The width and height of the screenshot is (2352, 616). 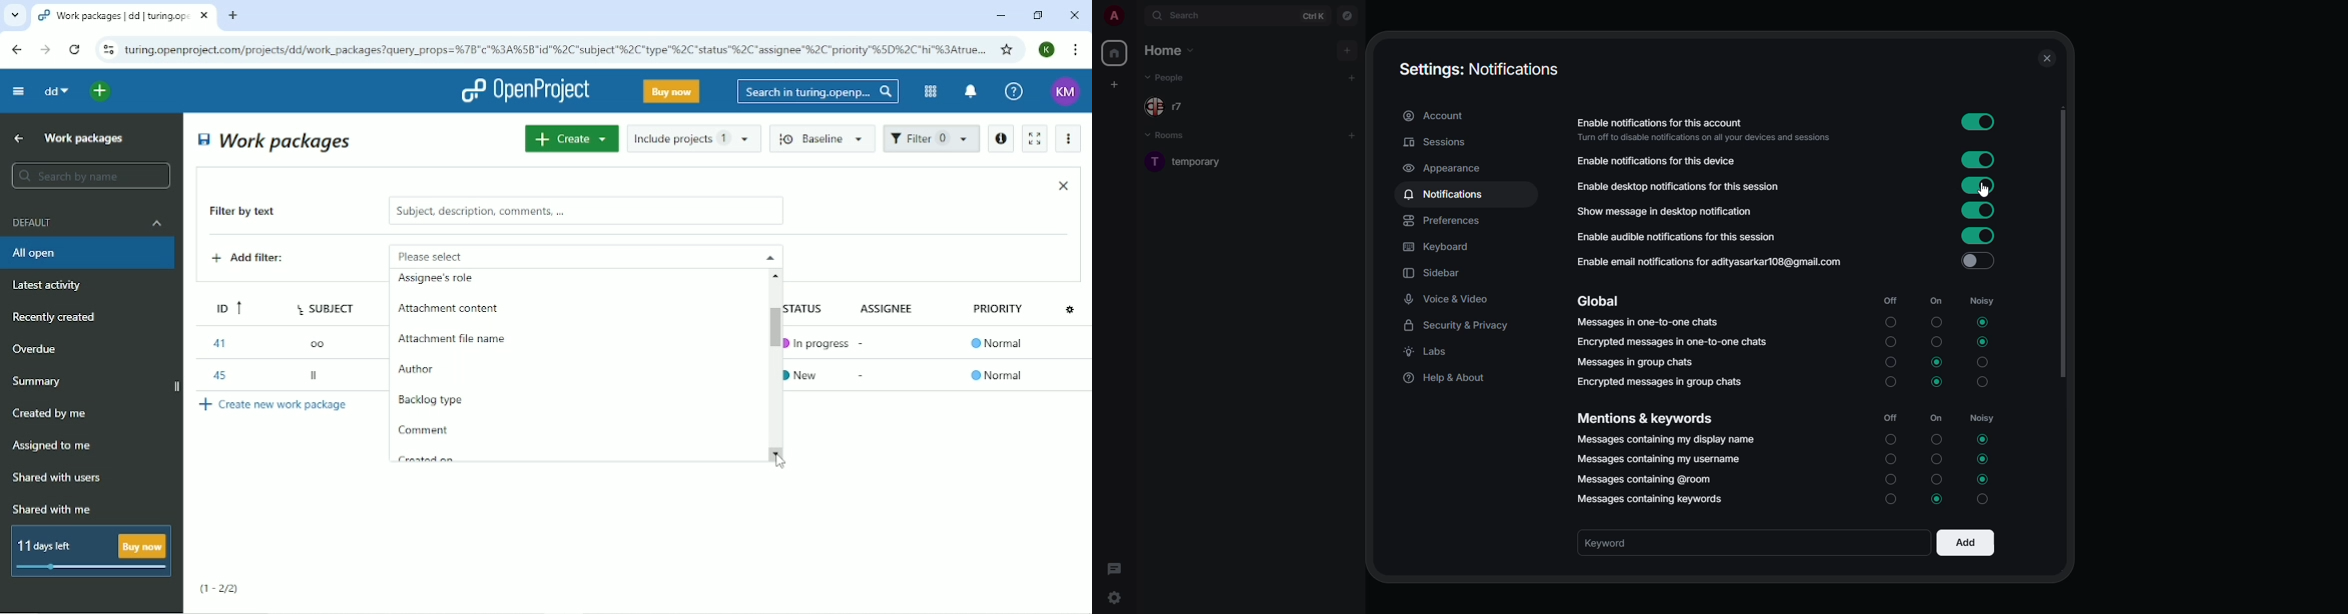 What do you see at coordinates (1000, 139) in the screenshot?
I see `Open details view` at bounding box center [1000, 139].